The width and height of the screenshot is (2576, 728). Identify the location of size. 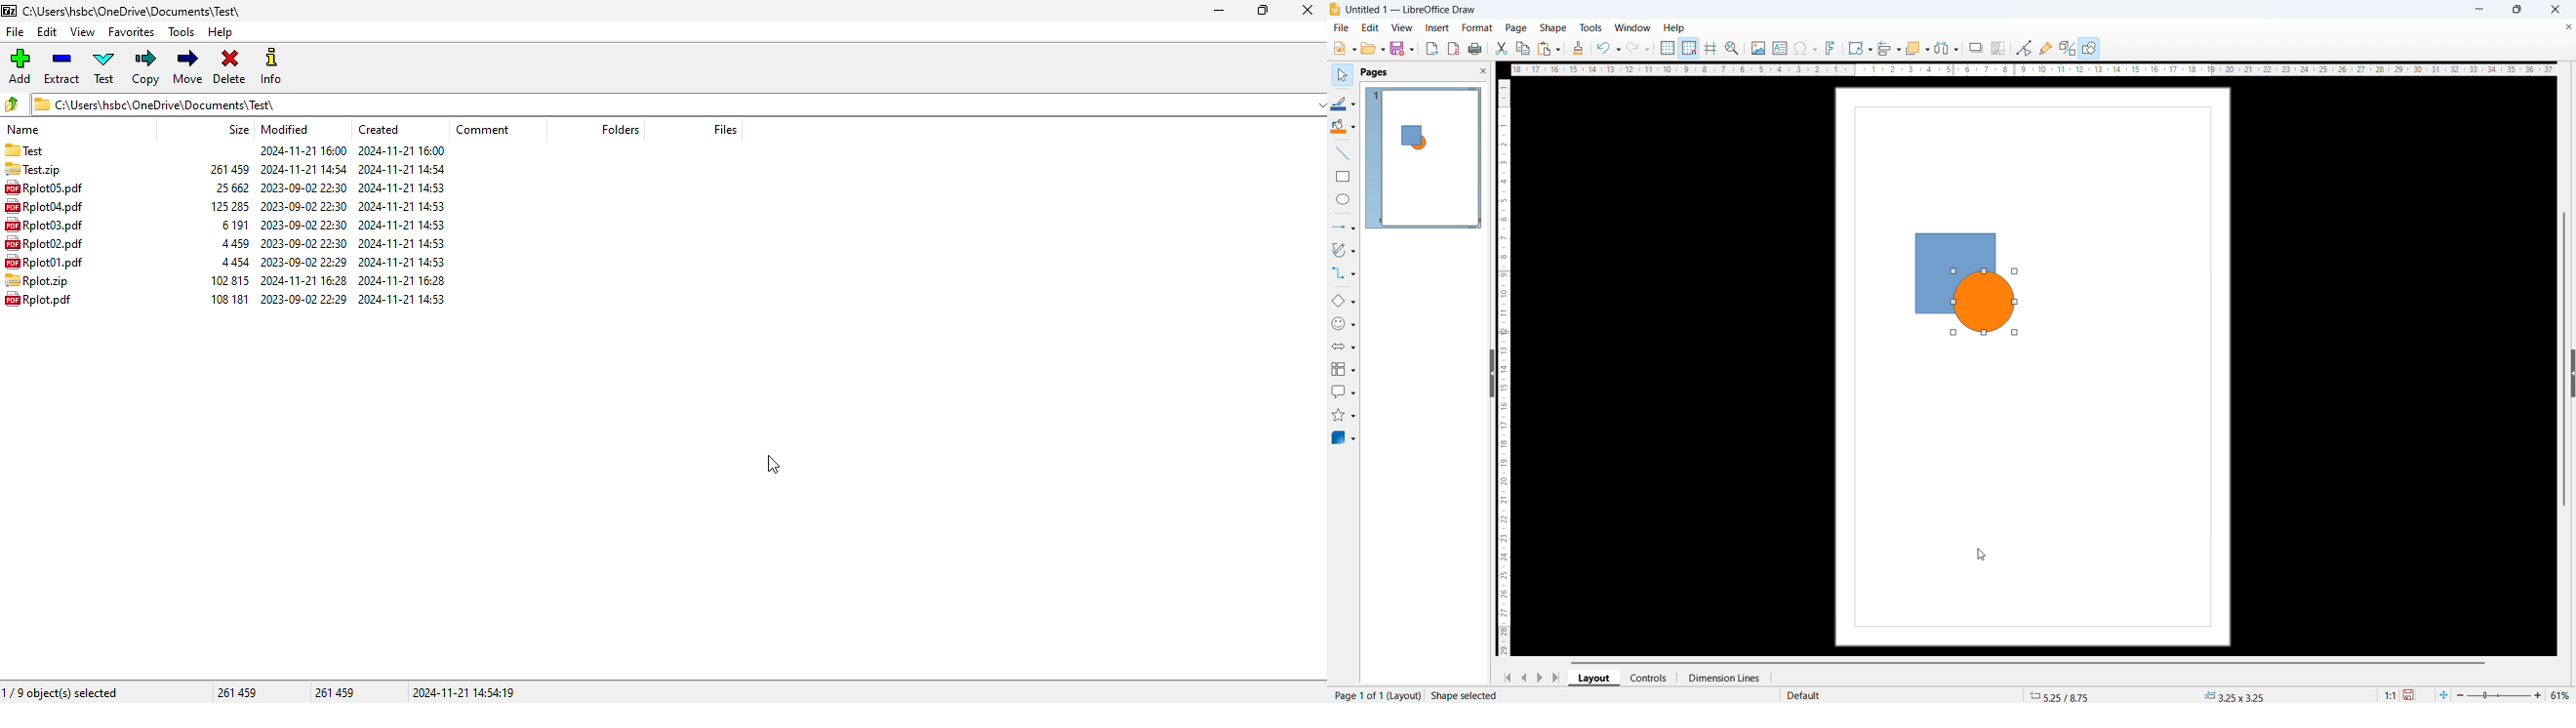
(233, 243).